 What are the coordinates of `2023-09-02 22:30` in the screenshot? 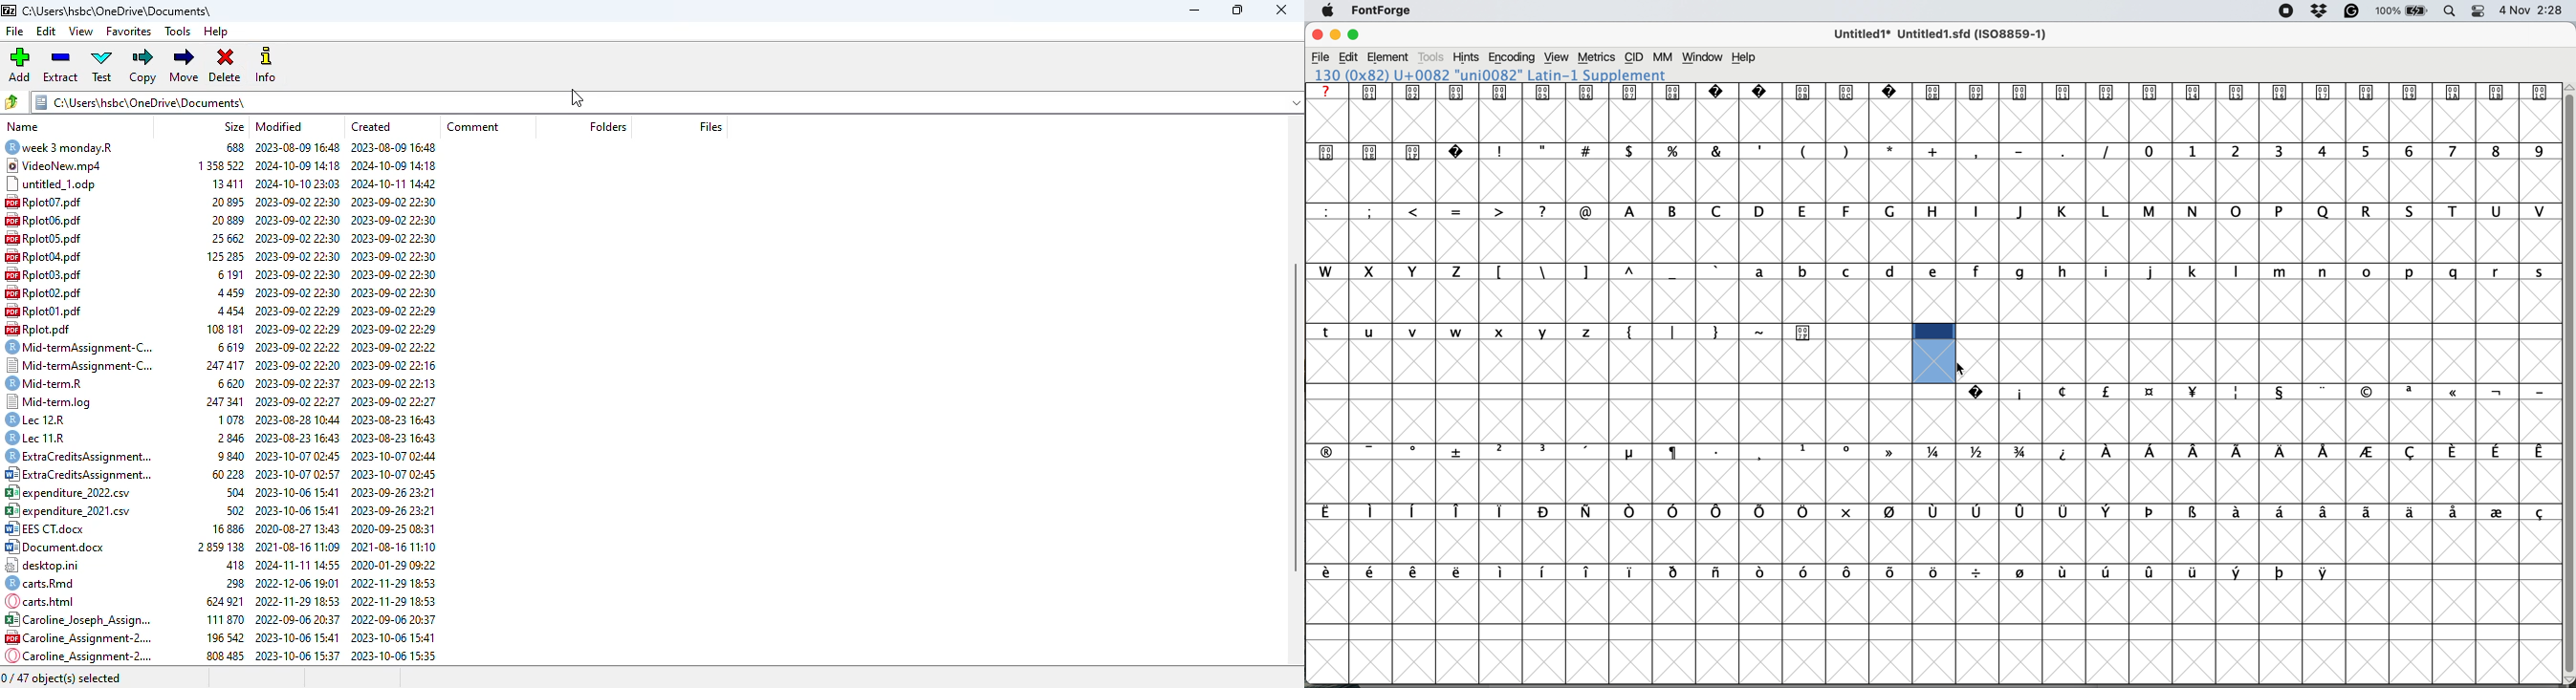 It's located at (398, 274).